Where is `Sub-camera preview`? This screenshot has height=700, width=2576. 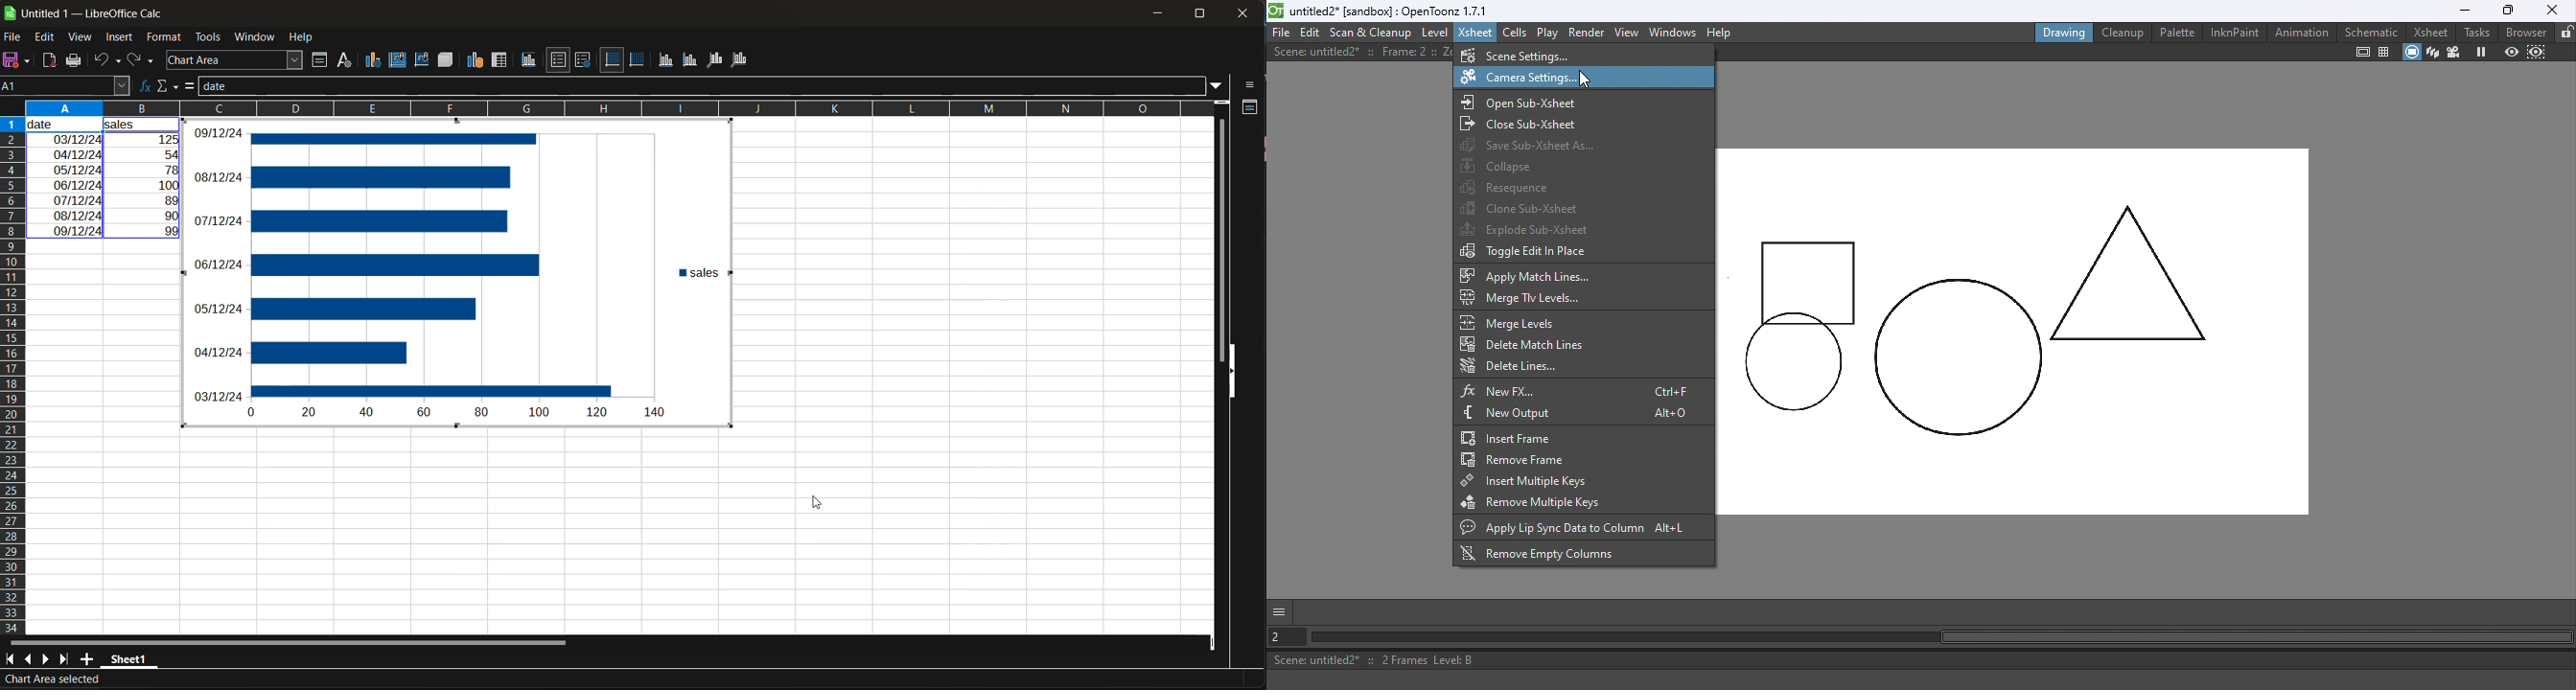 Sub-camera preview is located at coordinates (2535, 53).